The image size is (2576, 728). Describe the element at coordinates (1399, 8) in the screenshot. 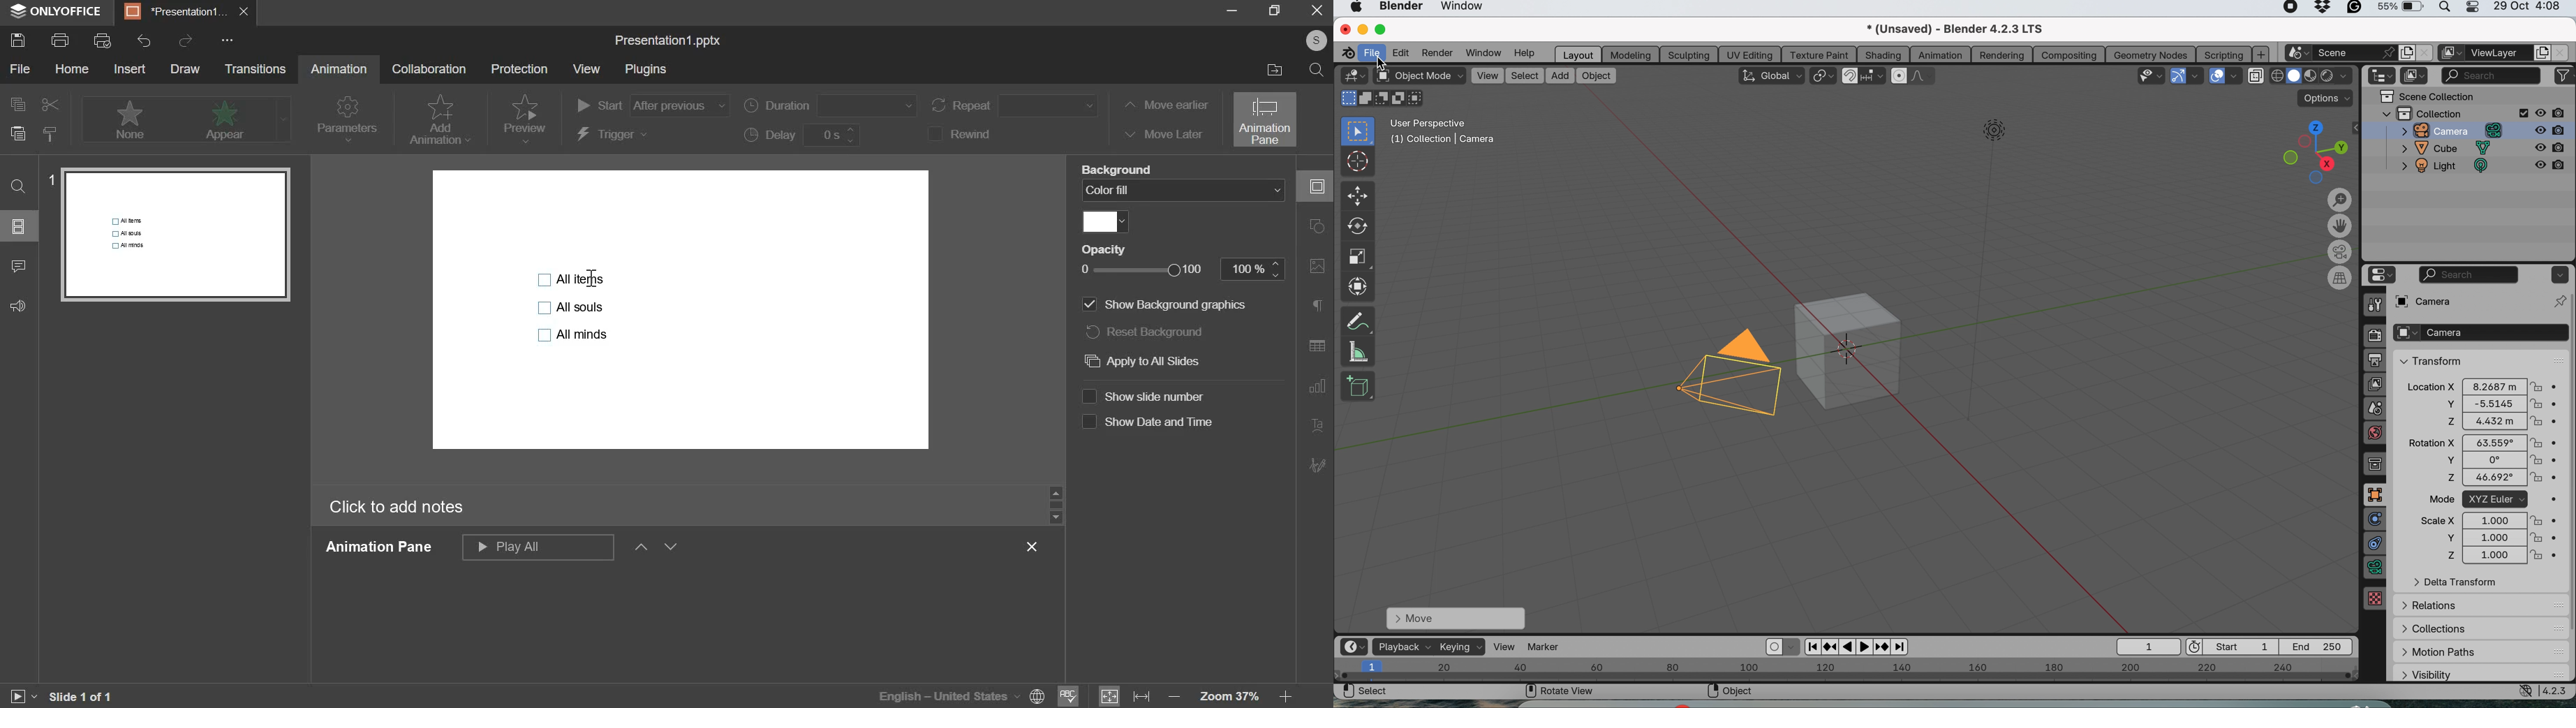

I see `blender` at that location.